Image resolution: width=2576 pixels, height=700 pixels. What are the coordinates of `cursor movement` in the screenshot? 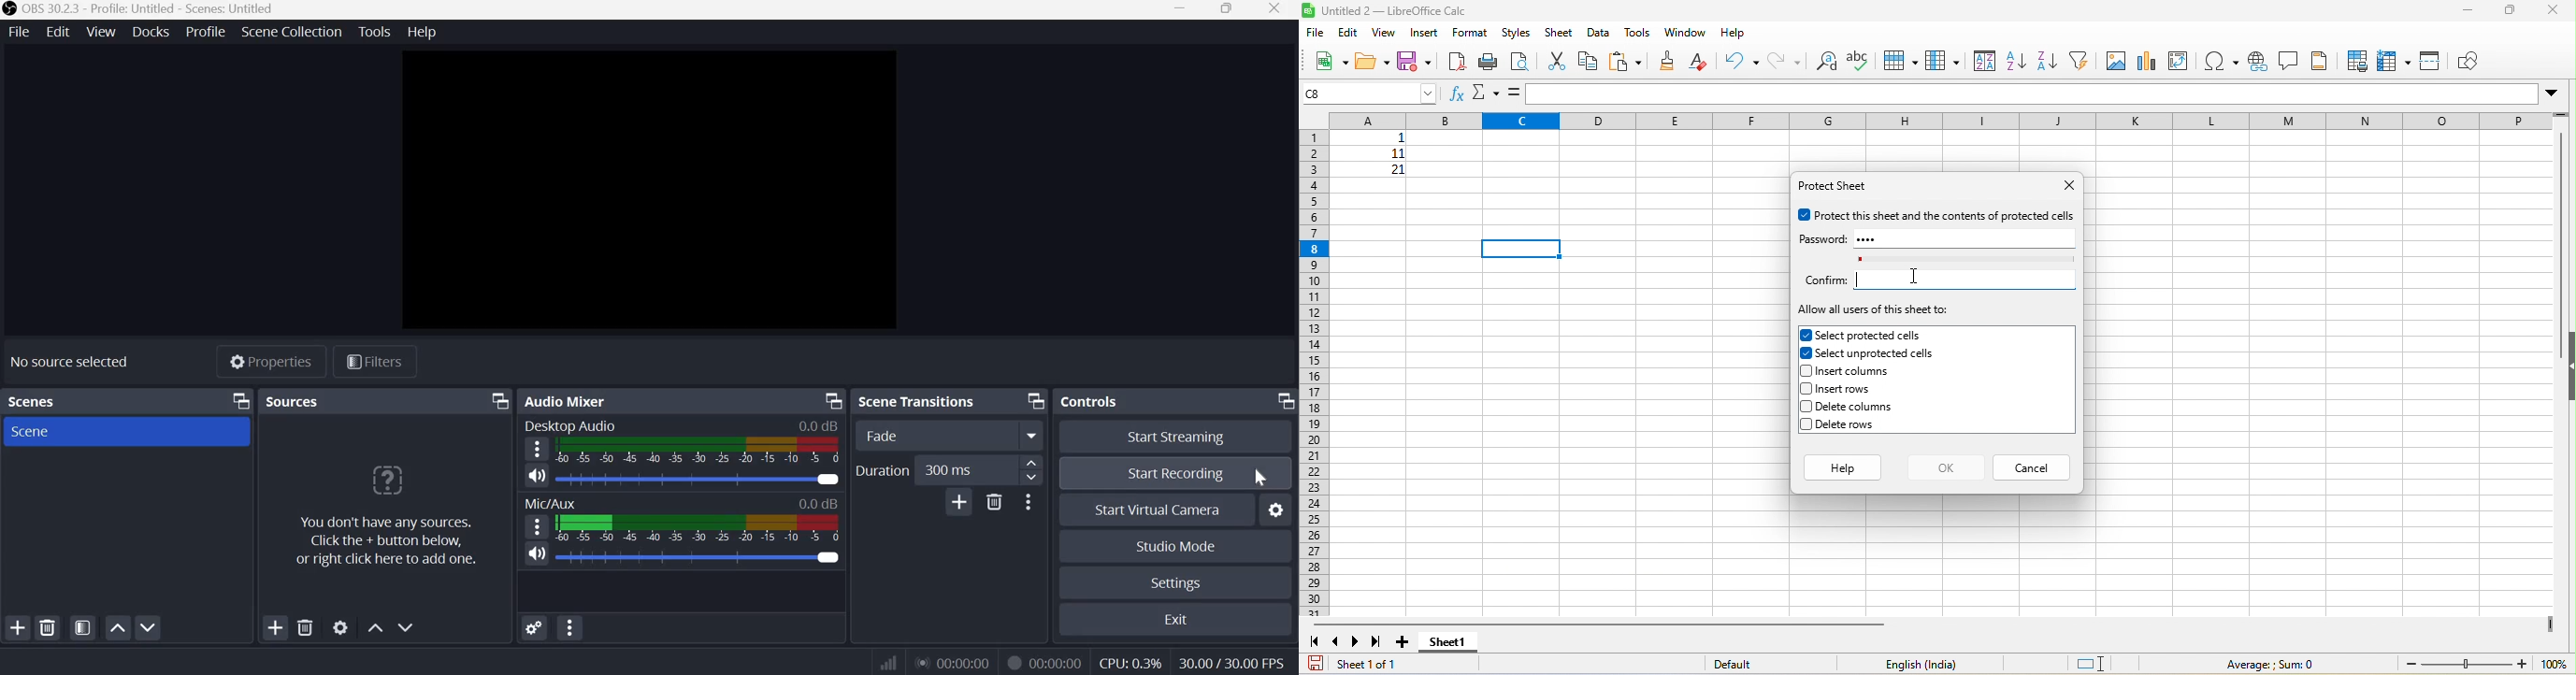 It's located at (1913, 276).